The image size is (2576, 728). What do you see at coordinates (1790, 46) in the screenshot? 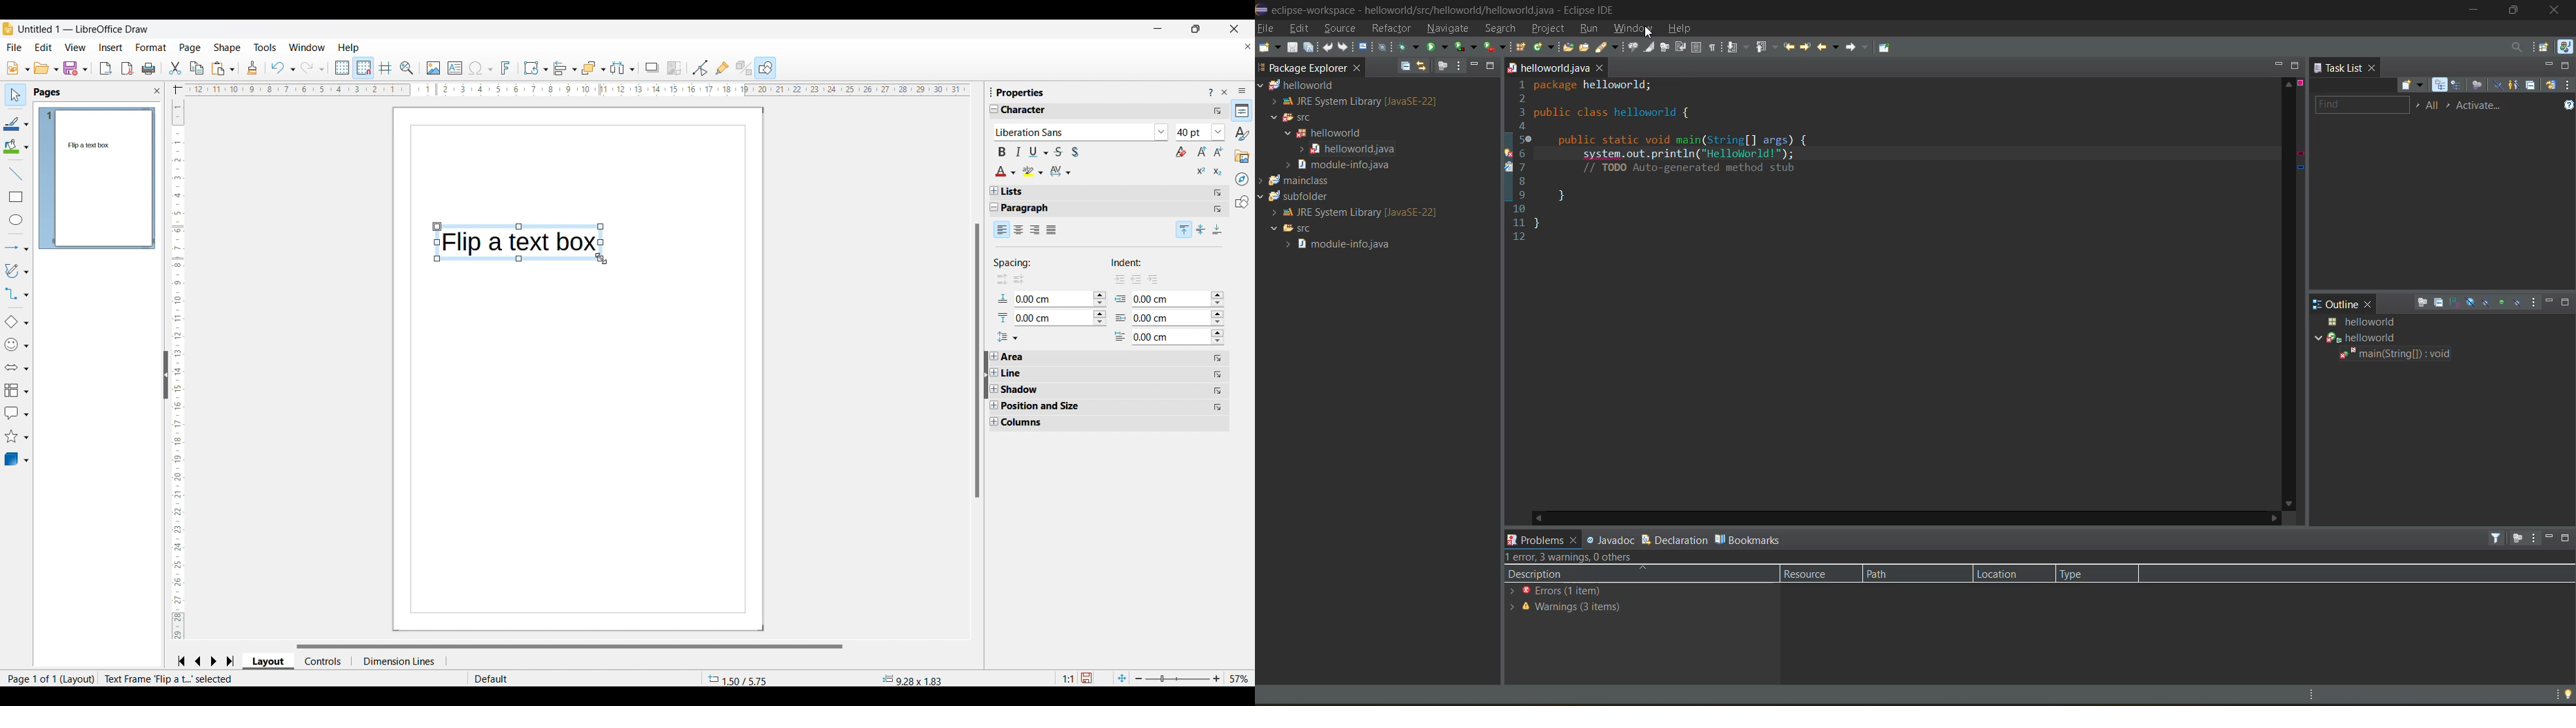
I see `previous edit location` at bounding box center [1790, 46].